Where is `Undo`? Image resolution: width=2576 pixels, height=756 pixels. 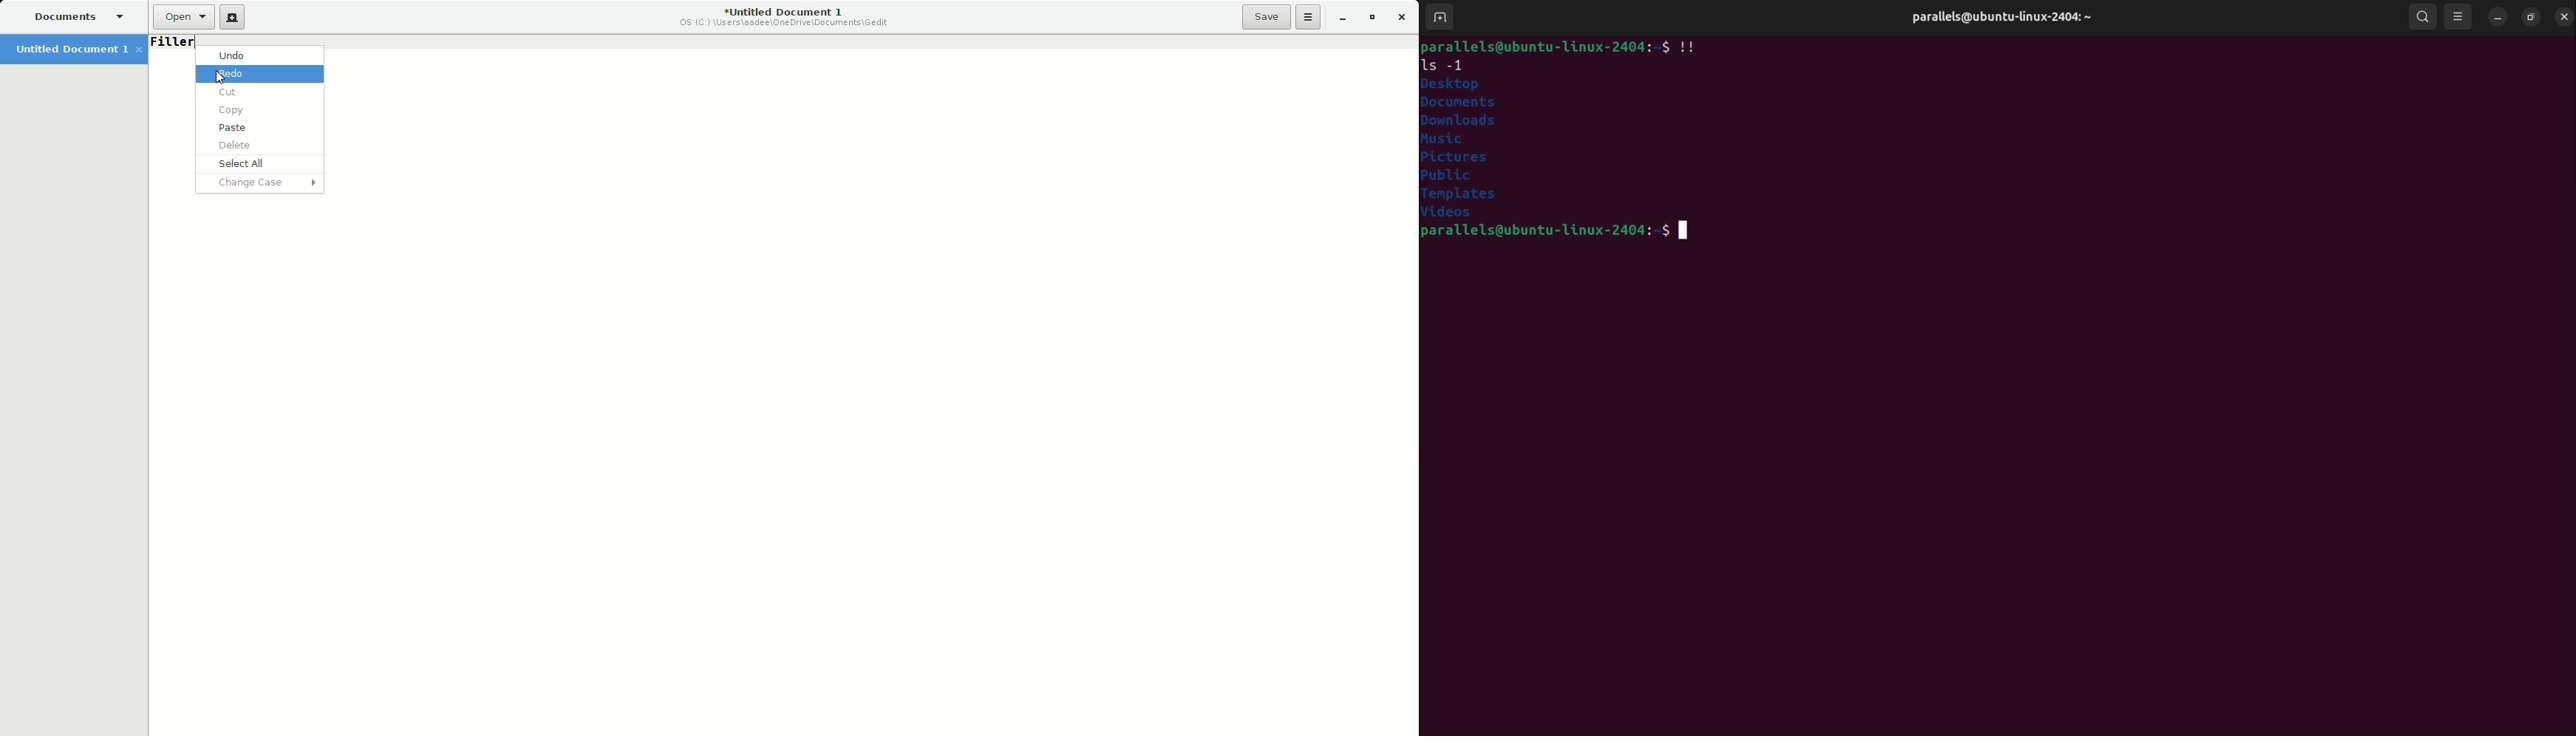
Undo is located at coordinates (260, 55).